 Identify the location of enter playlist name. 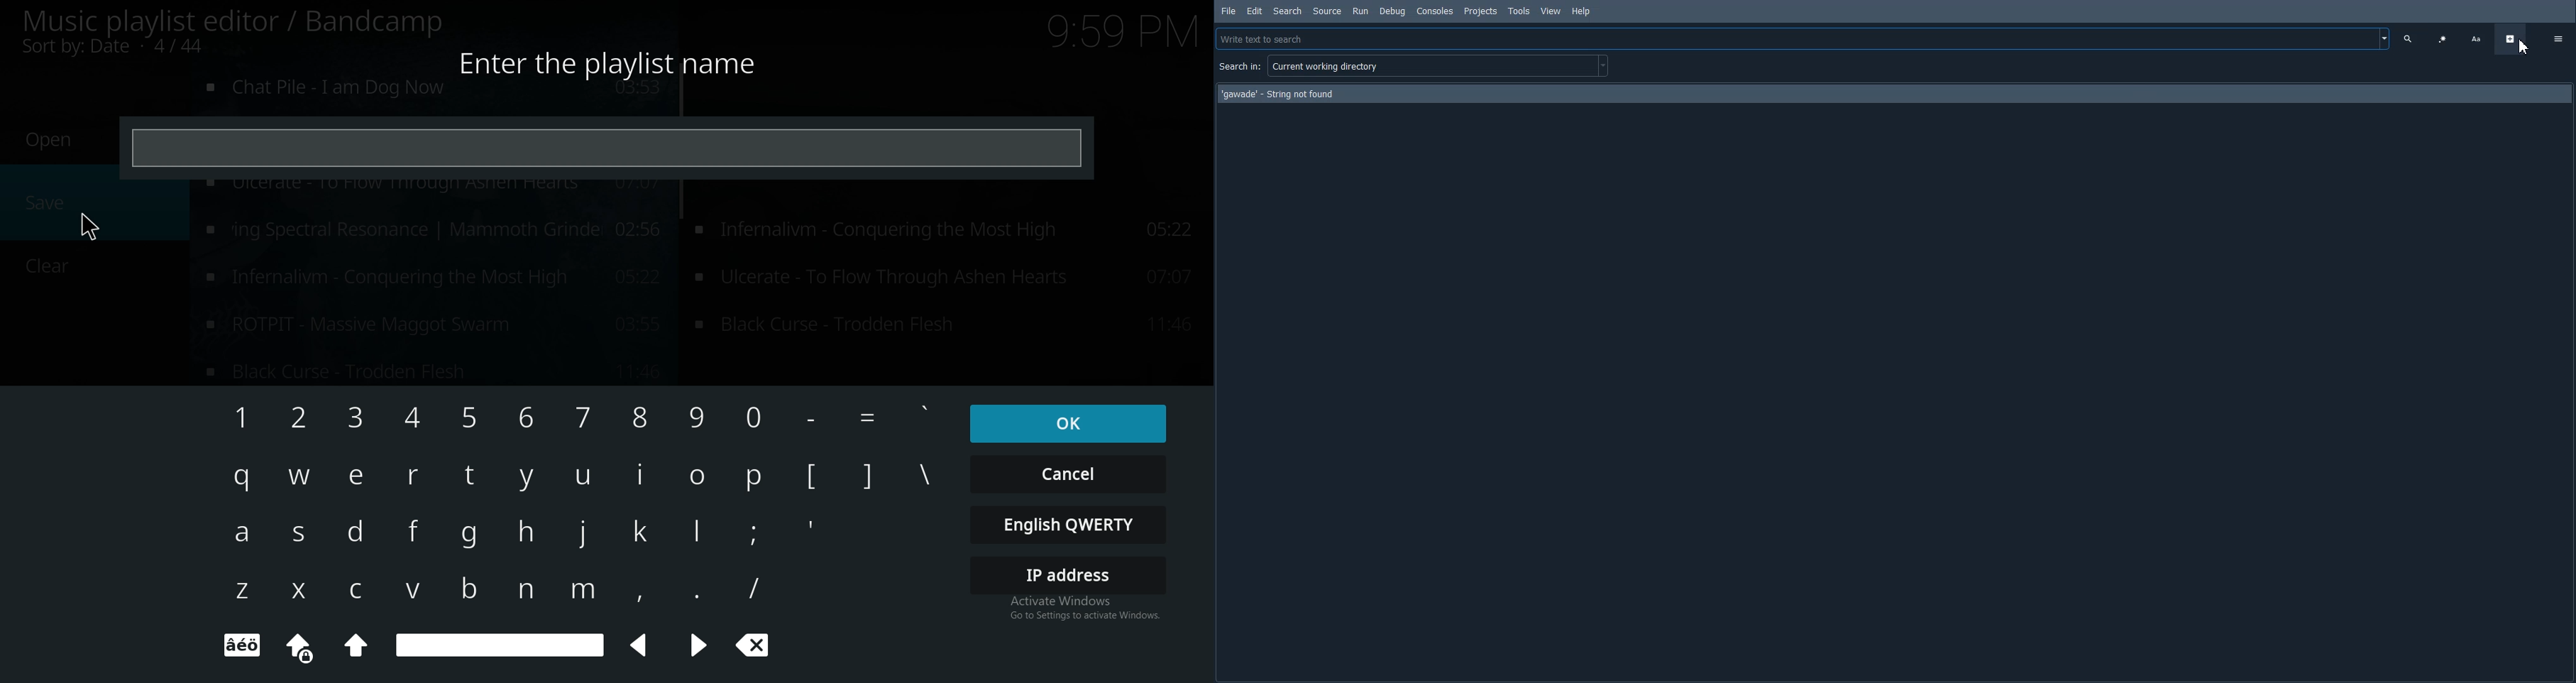
(614, 61).